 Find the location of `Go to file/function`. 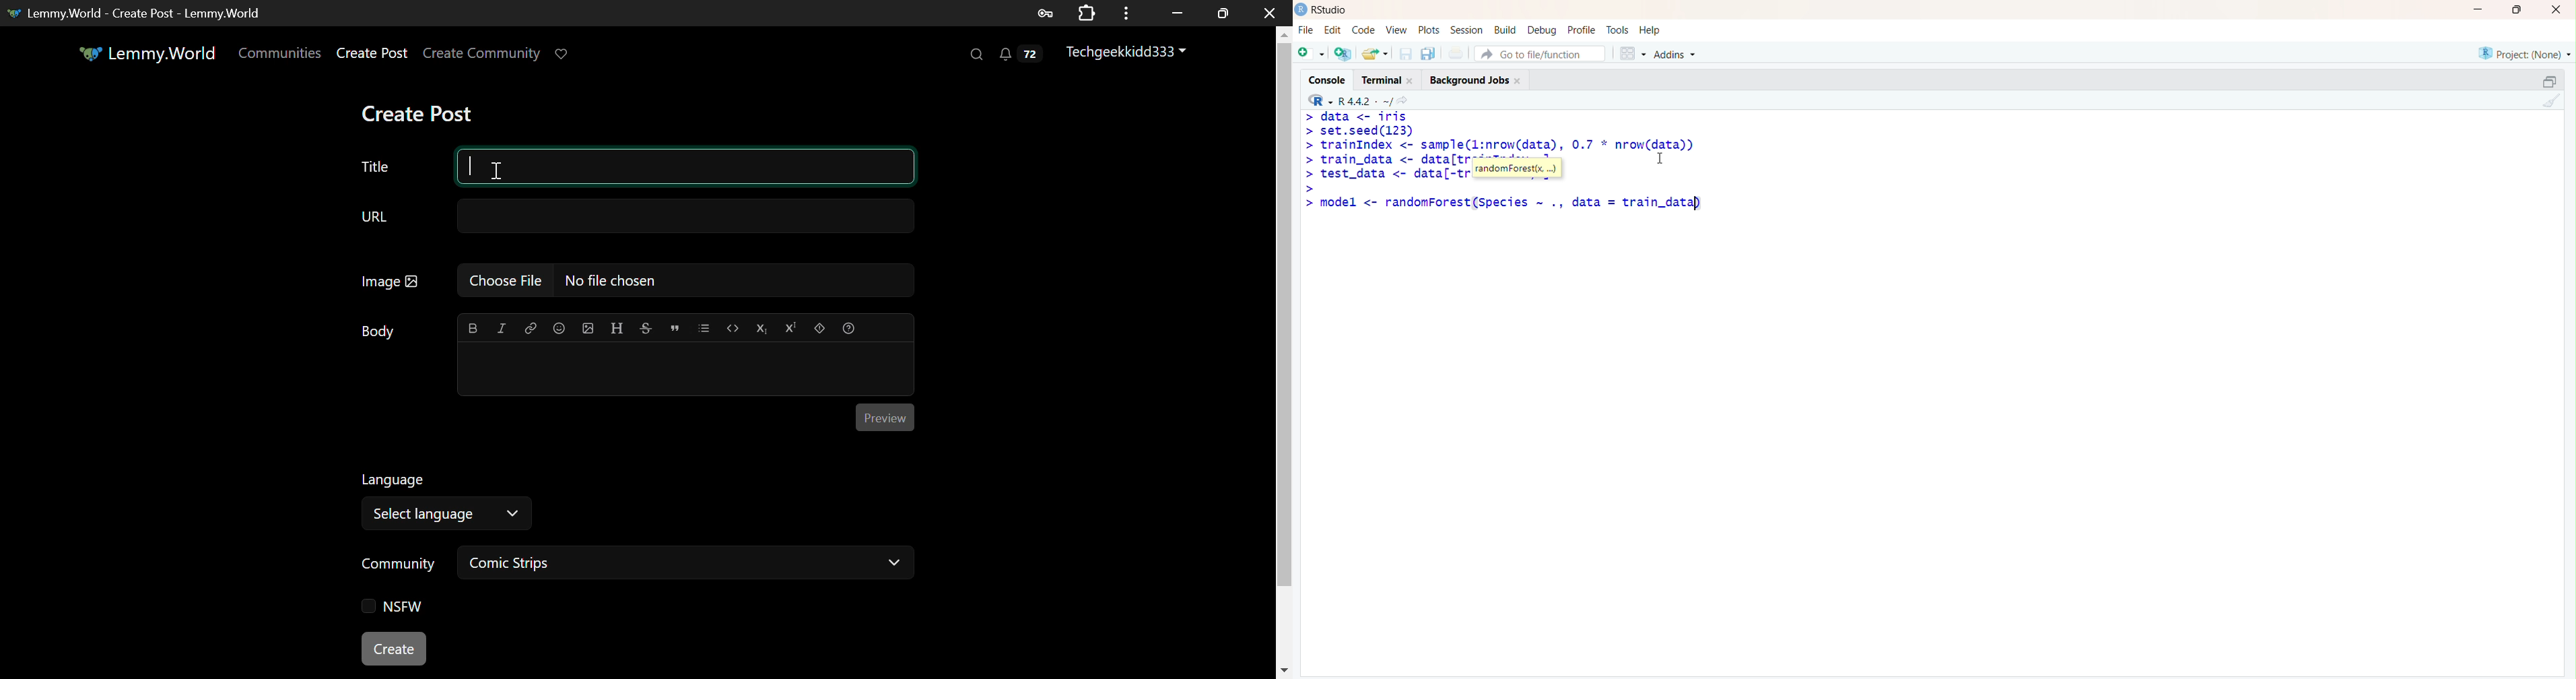

Go to file/function is located at coordinates (1539, 52).